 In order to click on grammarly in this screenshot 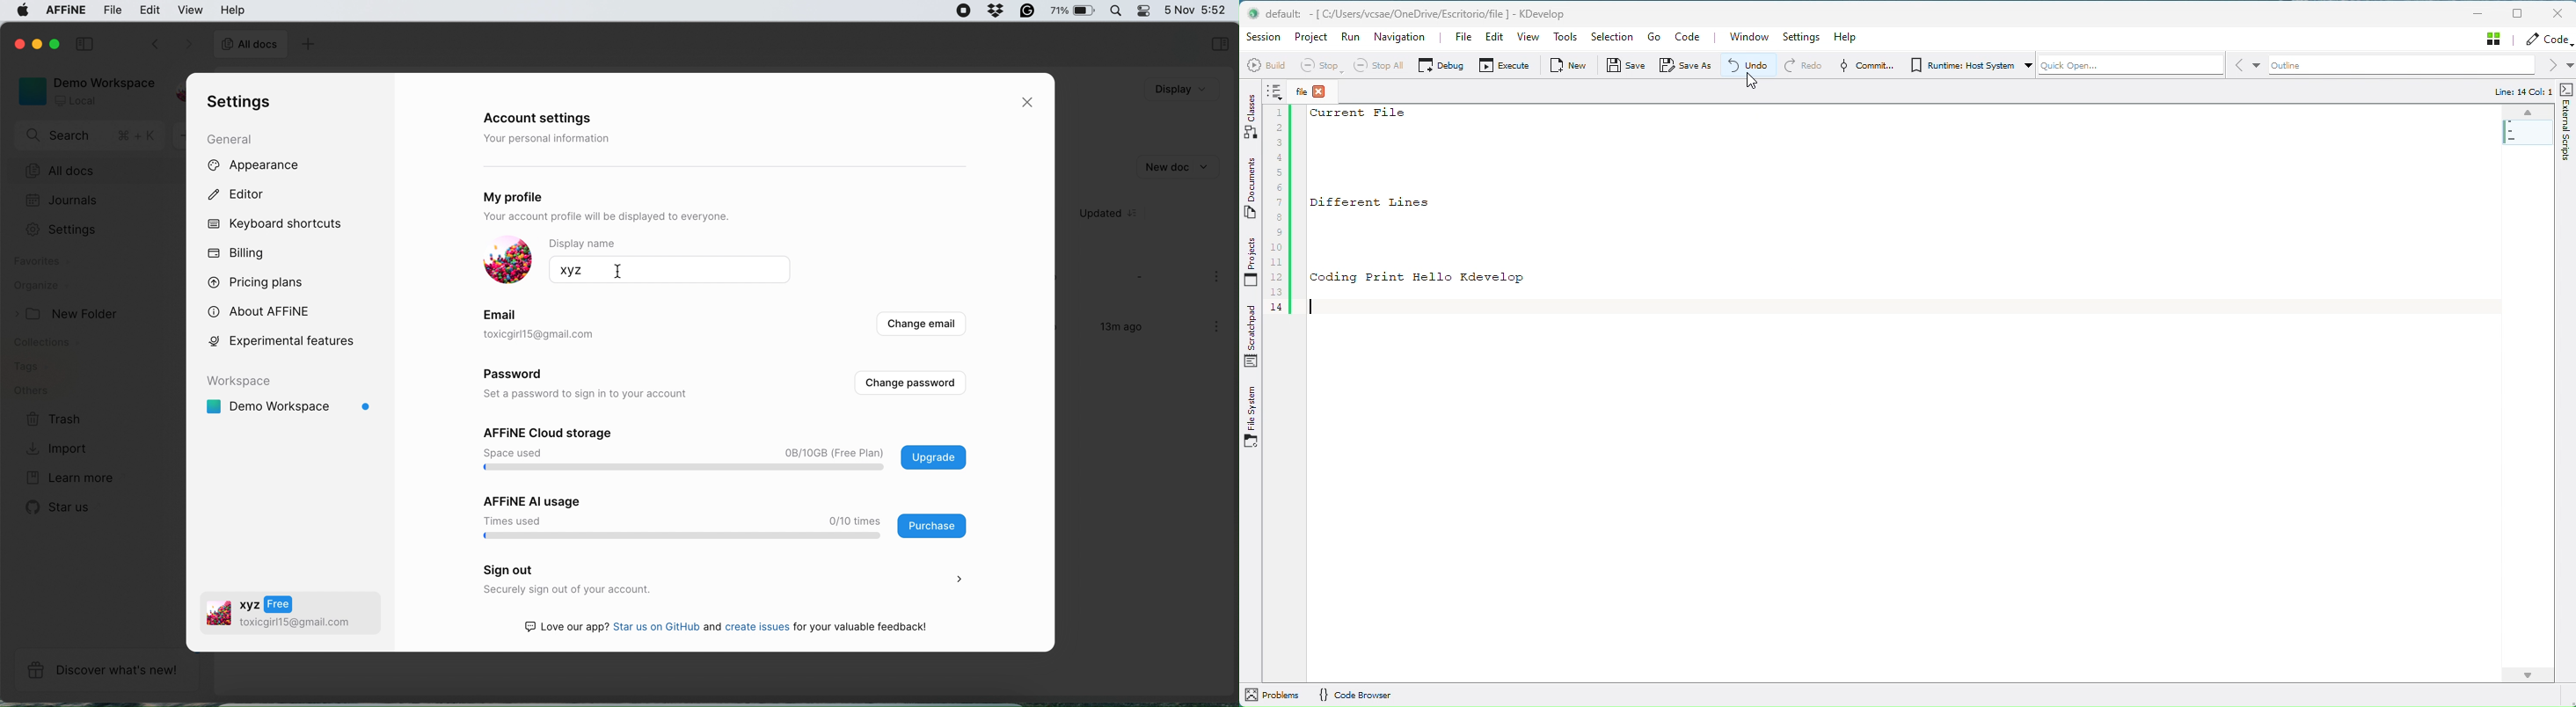, I will do `click(993, 9)`.